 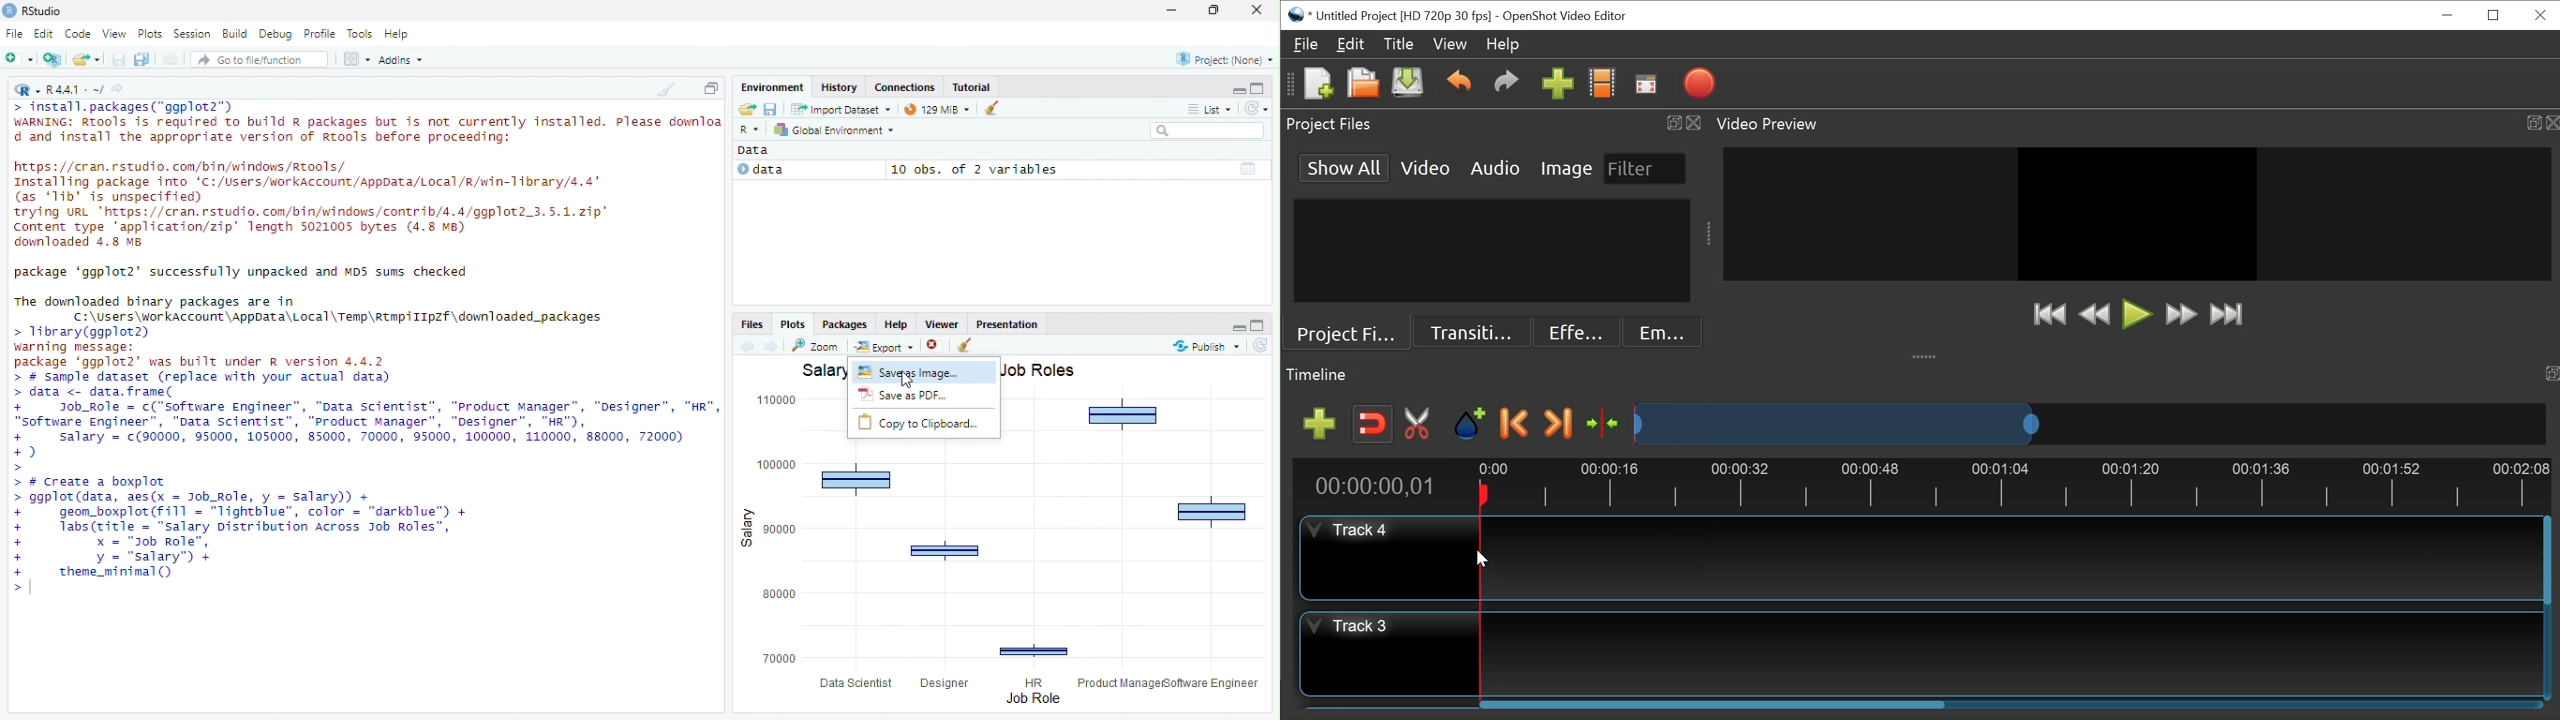 I want to click on R language version - R 4.4.4, so click(x=75, y=91).